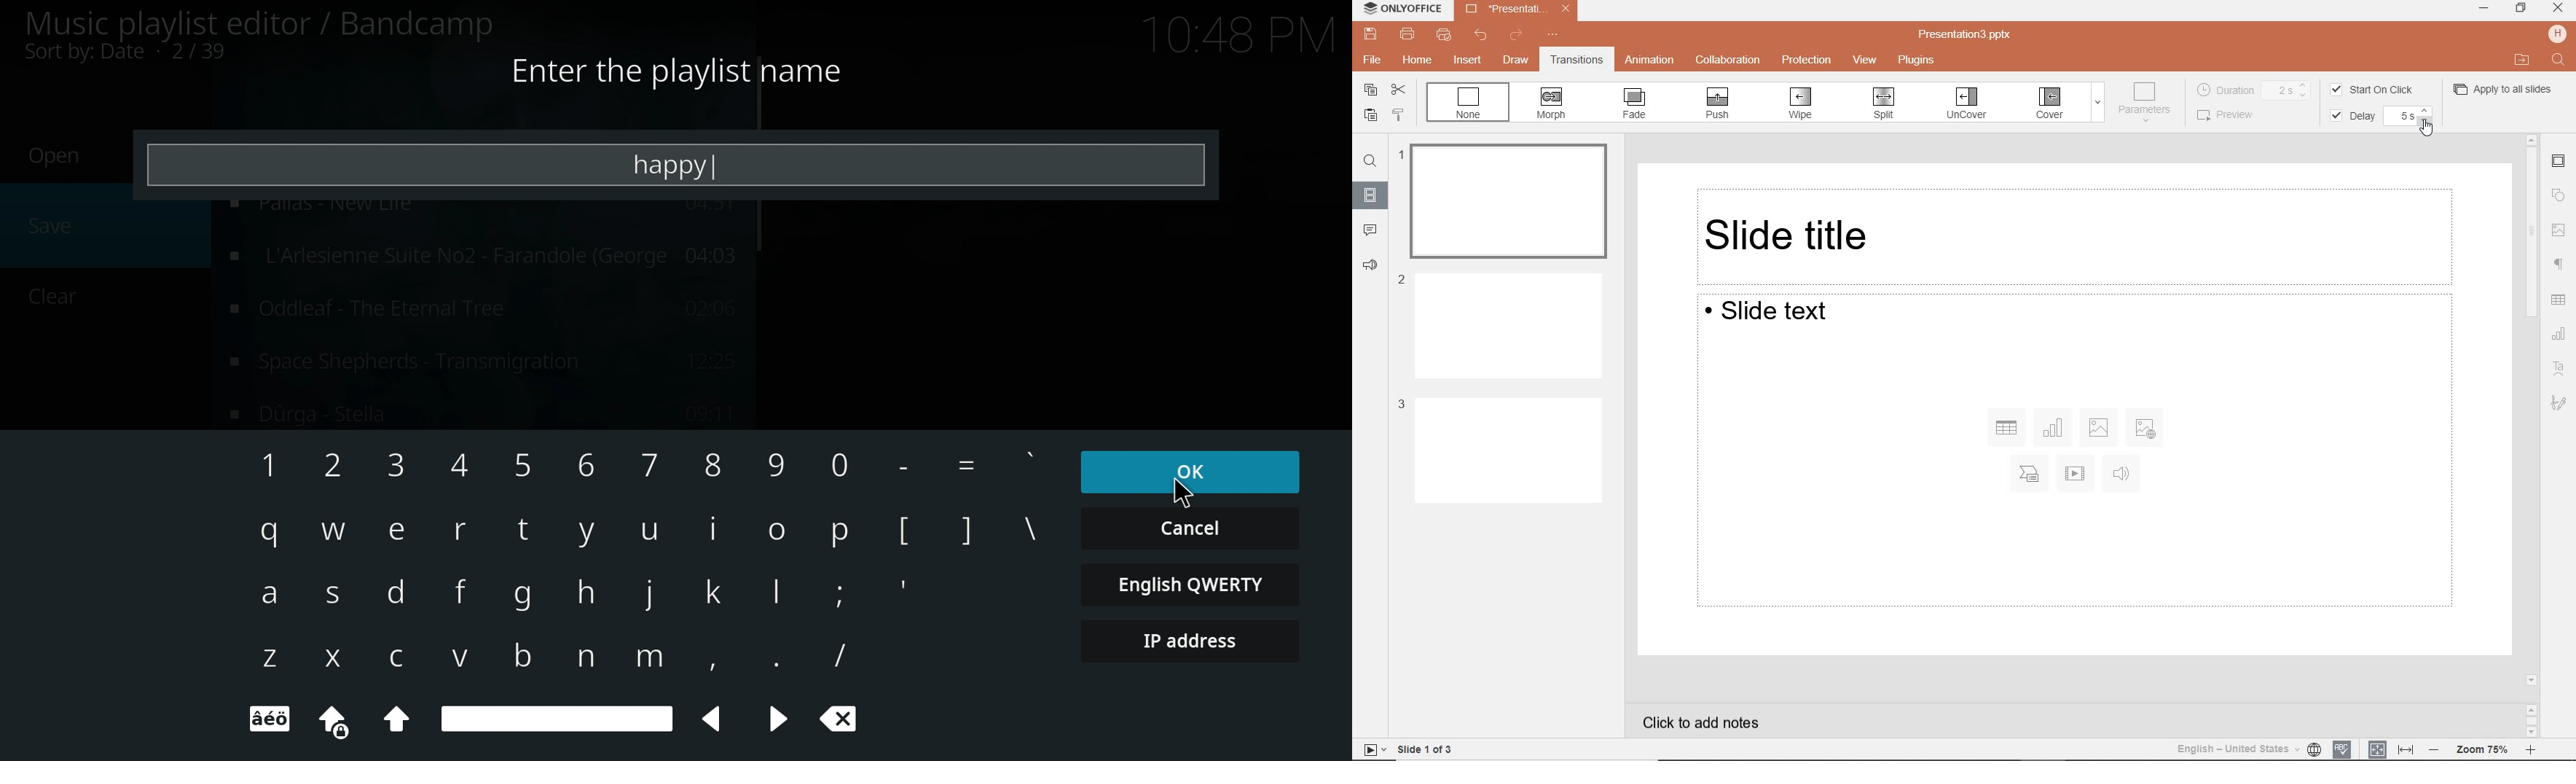  What do you see at coordinates (65, 156) in the screenshot?
I see `Open` at bounding box center [65, 156].